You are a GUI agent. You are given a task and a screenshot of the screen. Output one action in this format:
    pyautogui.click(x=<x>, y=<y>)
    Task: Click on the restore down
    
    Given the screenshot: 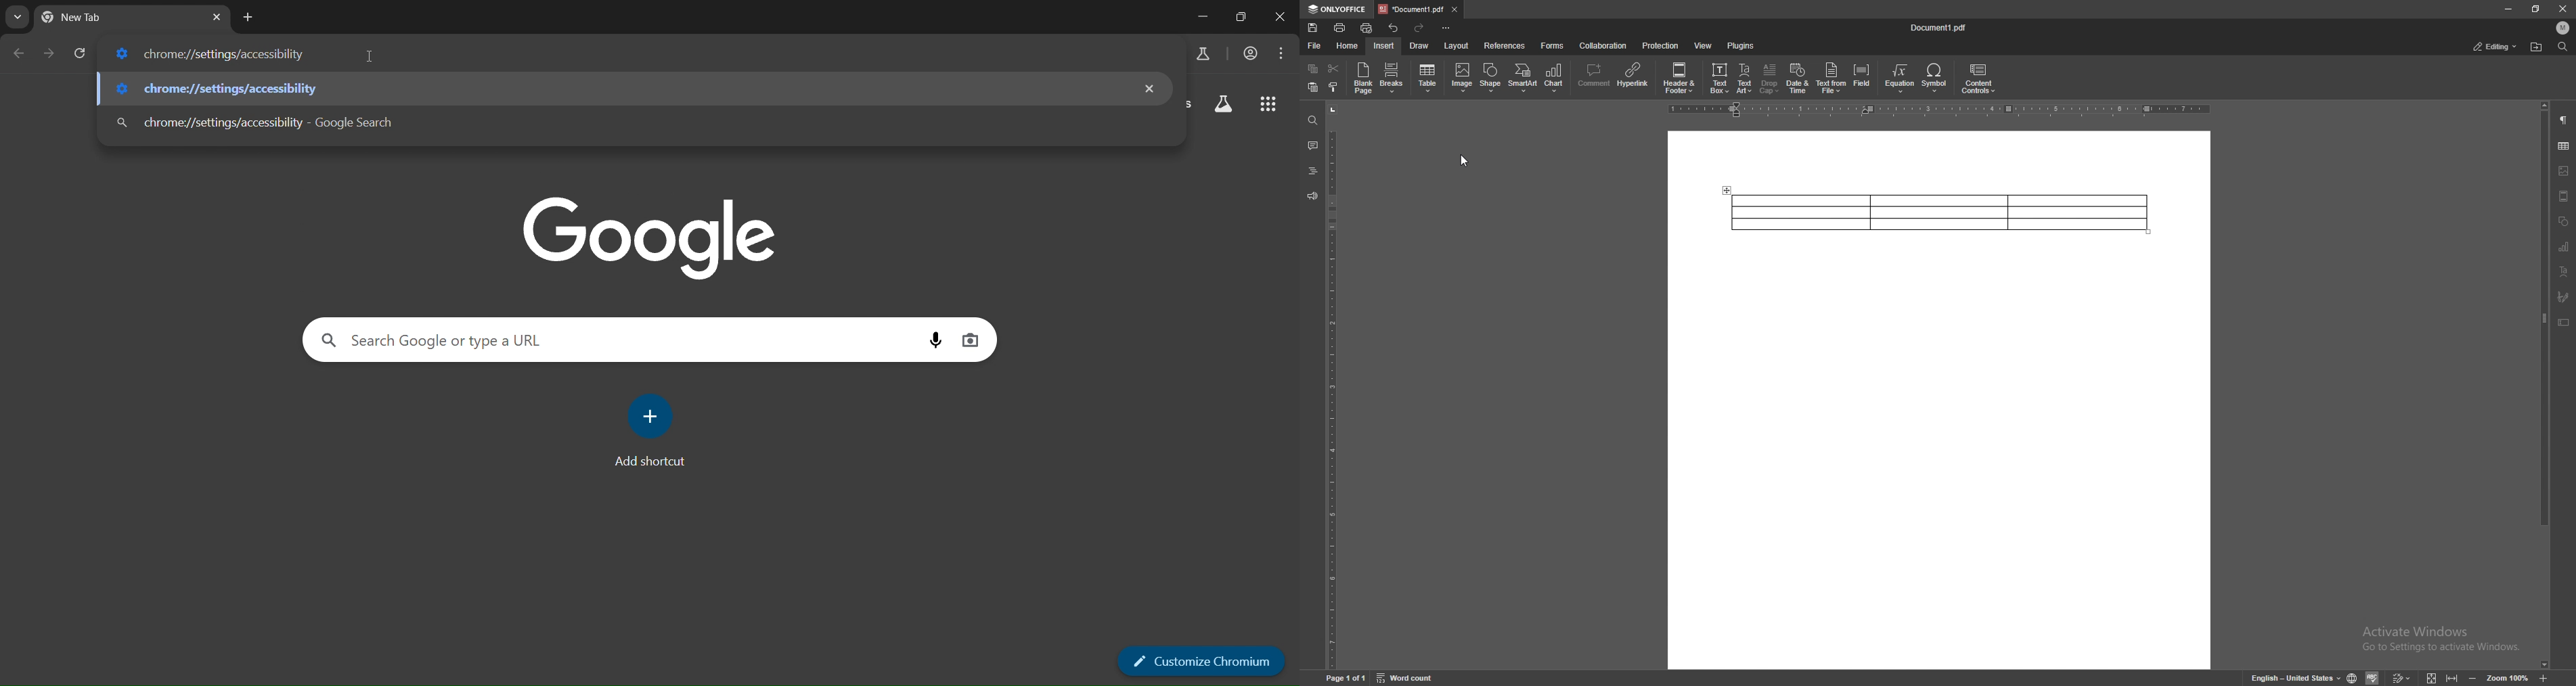 What is the action you would take?
    pyautogui.click(x=1243, y=16)
    